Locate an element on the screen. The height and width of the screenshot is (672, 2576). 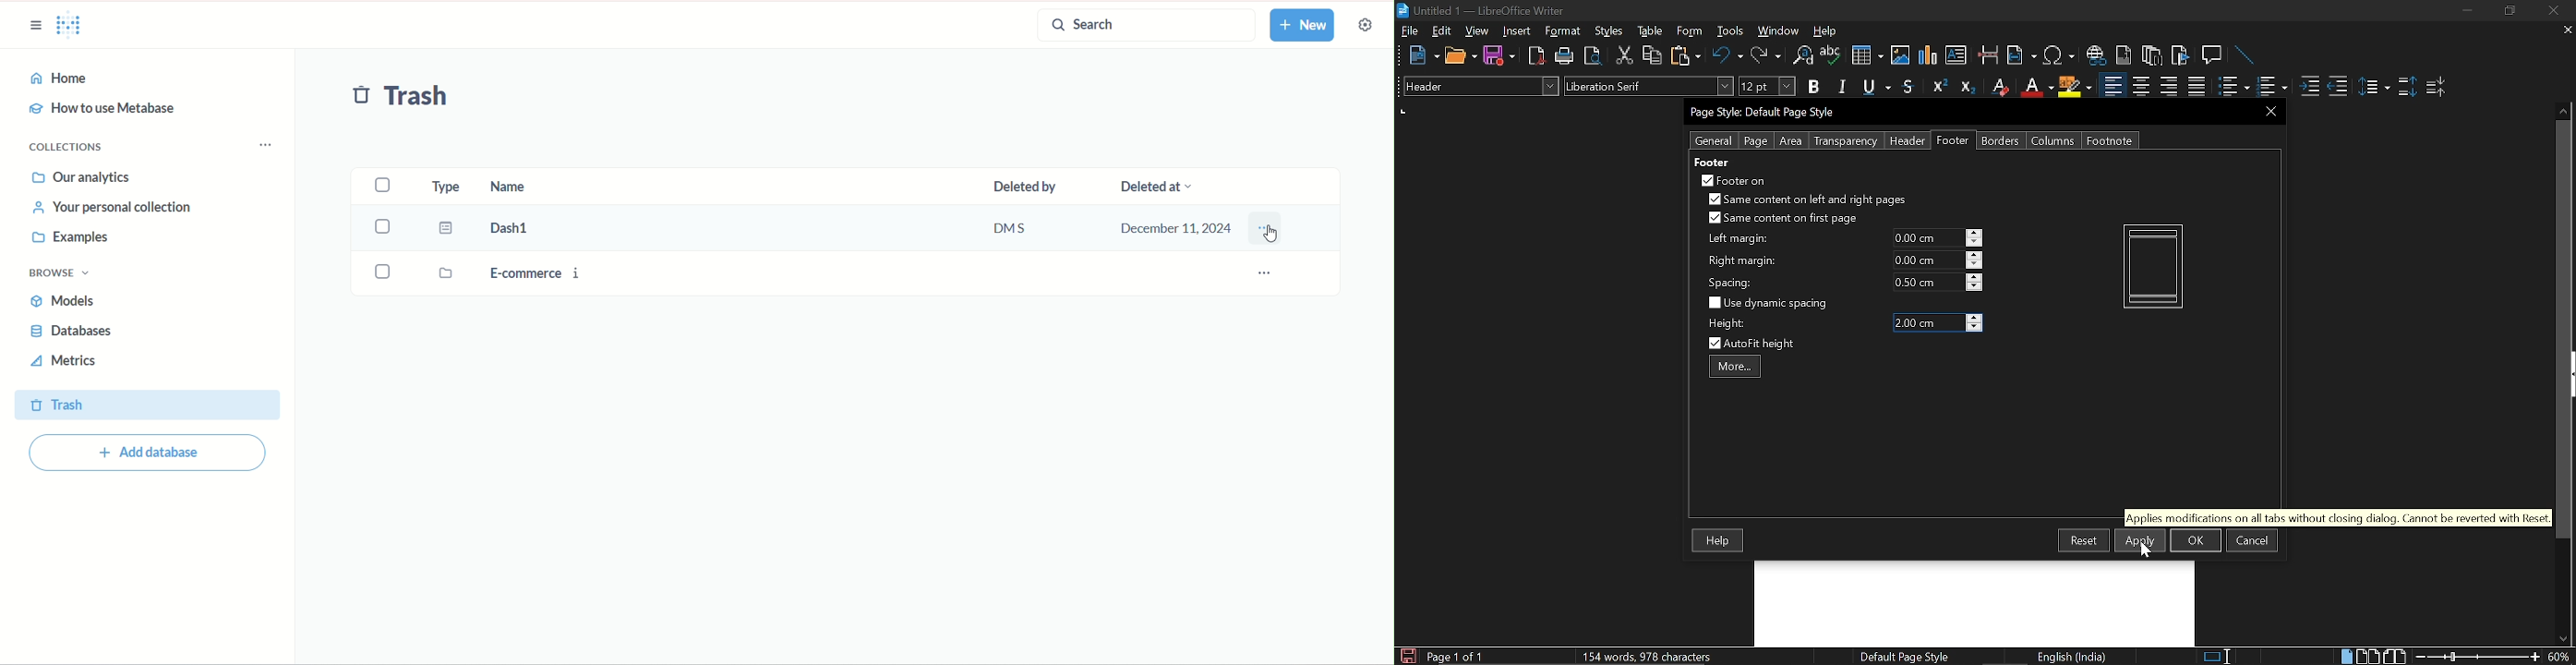
Text style is located at coordinates (1650, 86).